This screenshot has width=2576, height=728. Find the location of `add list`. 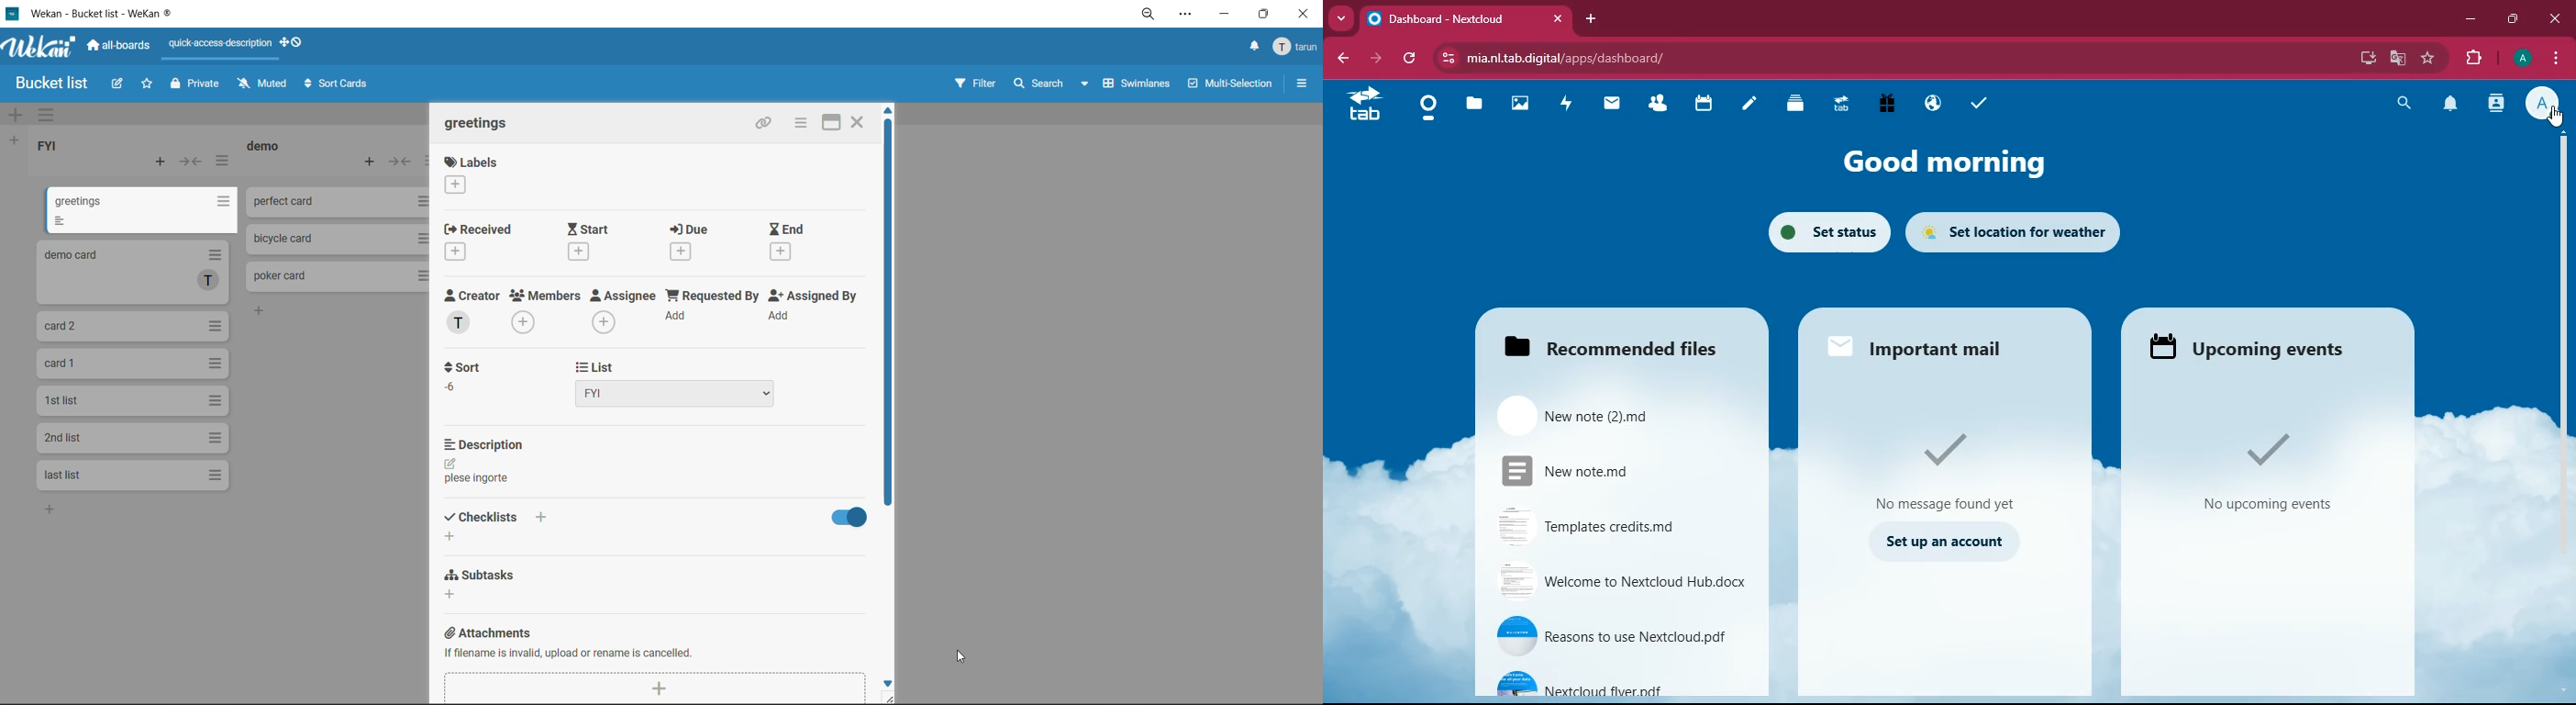

add list is located at coordinates (12, 141).